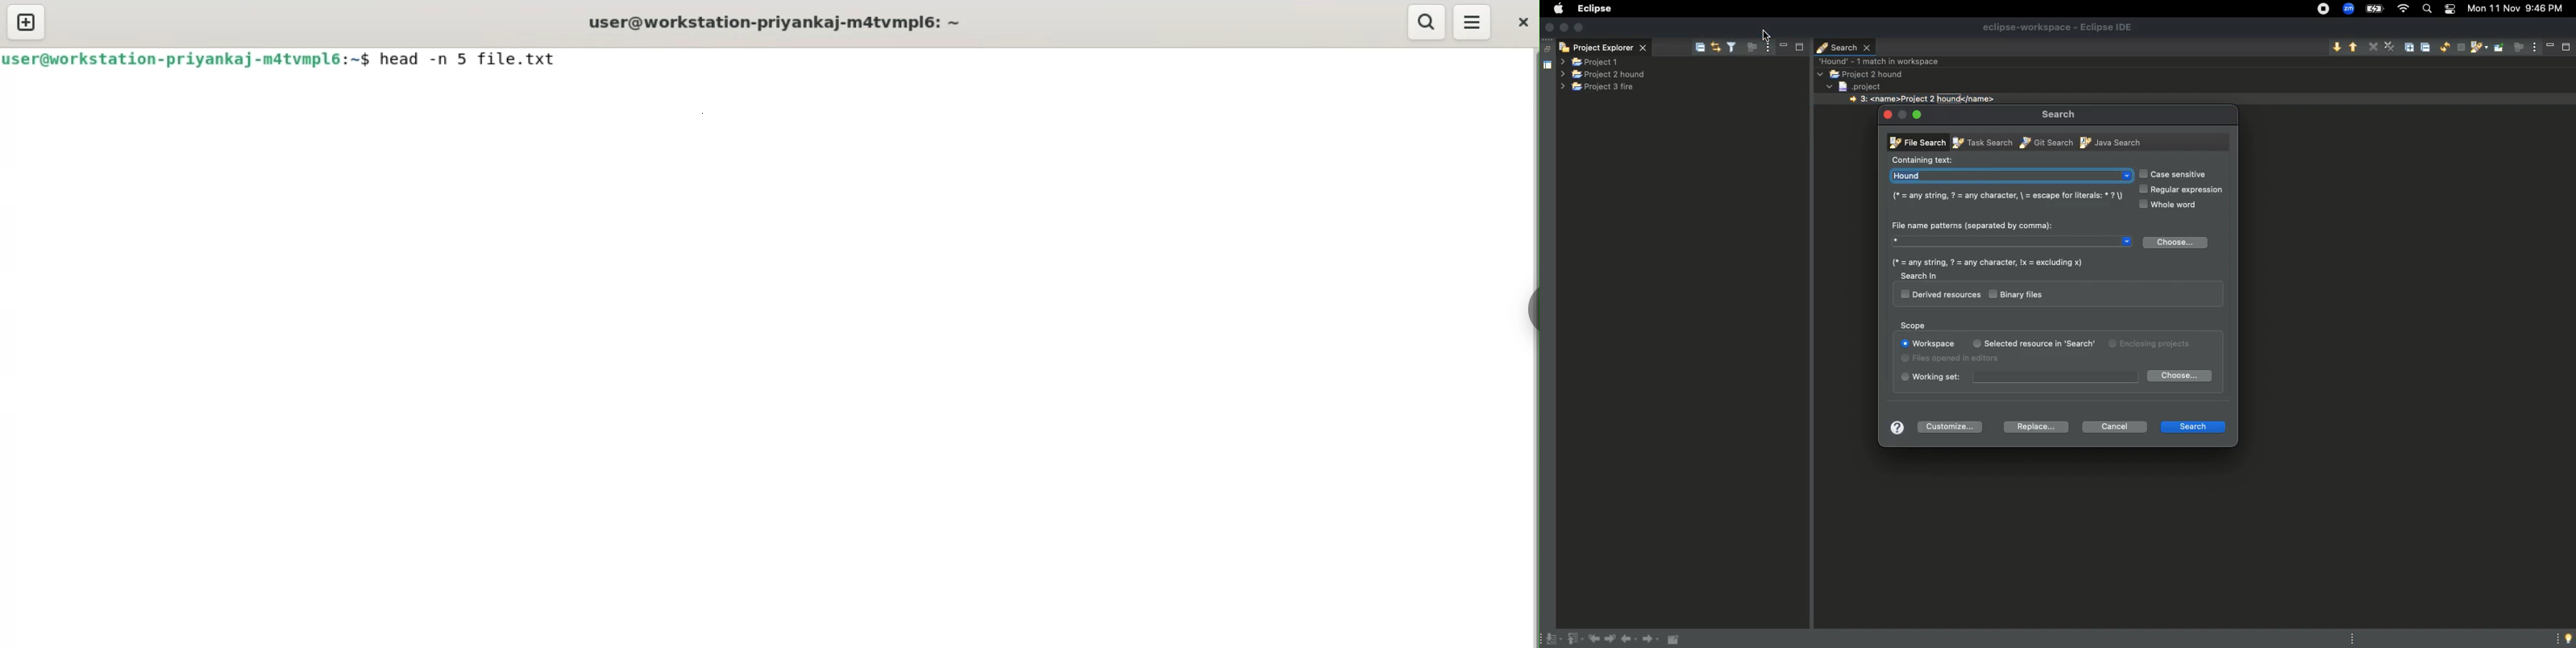 This screenshot has width=2576, height=672. I want to click on Pin the search view, so click(2499, 53).